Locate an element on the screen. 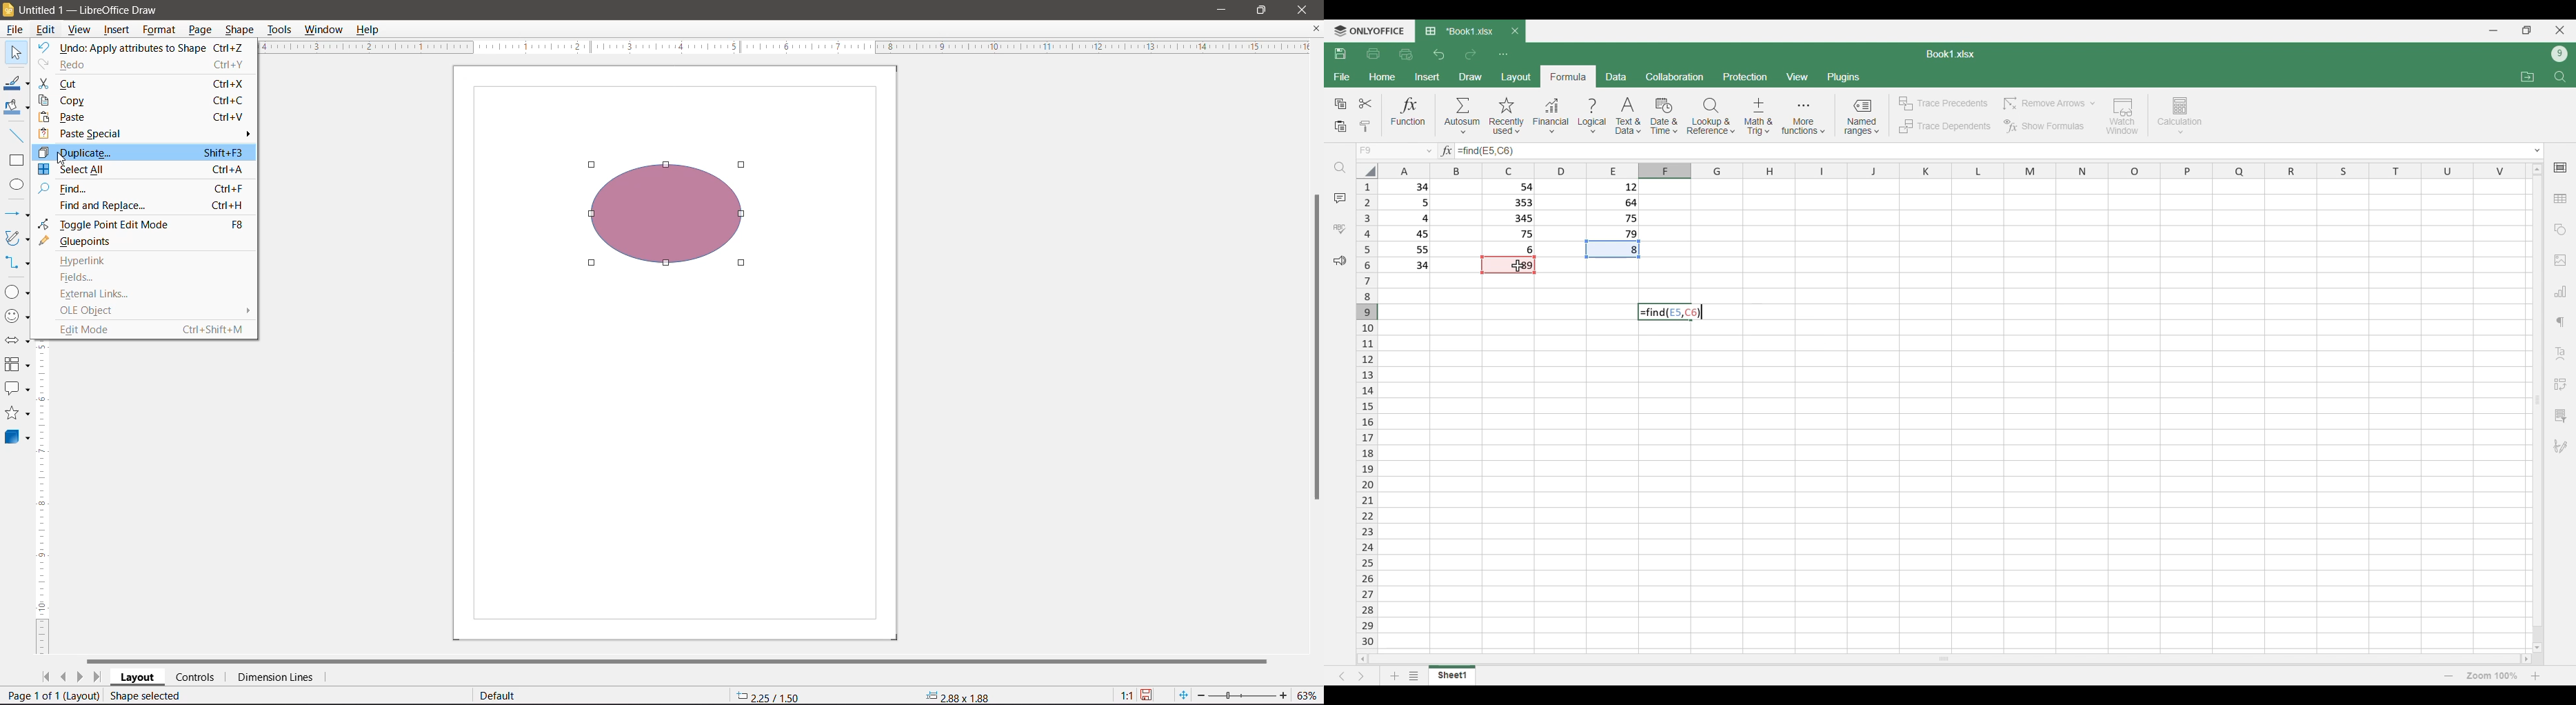 The image size is (2576, 728). Clone formatting is located at coordinates (1364, 127).